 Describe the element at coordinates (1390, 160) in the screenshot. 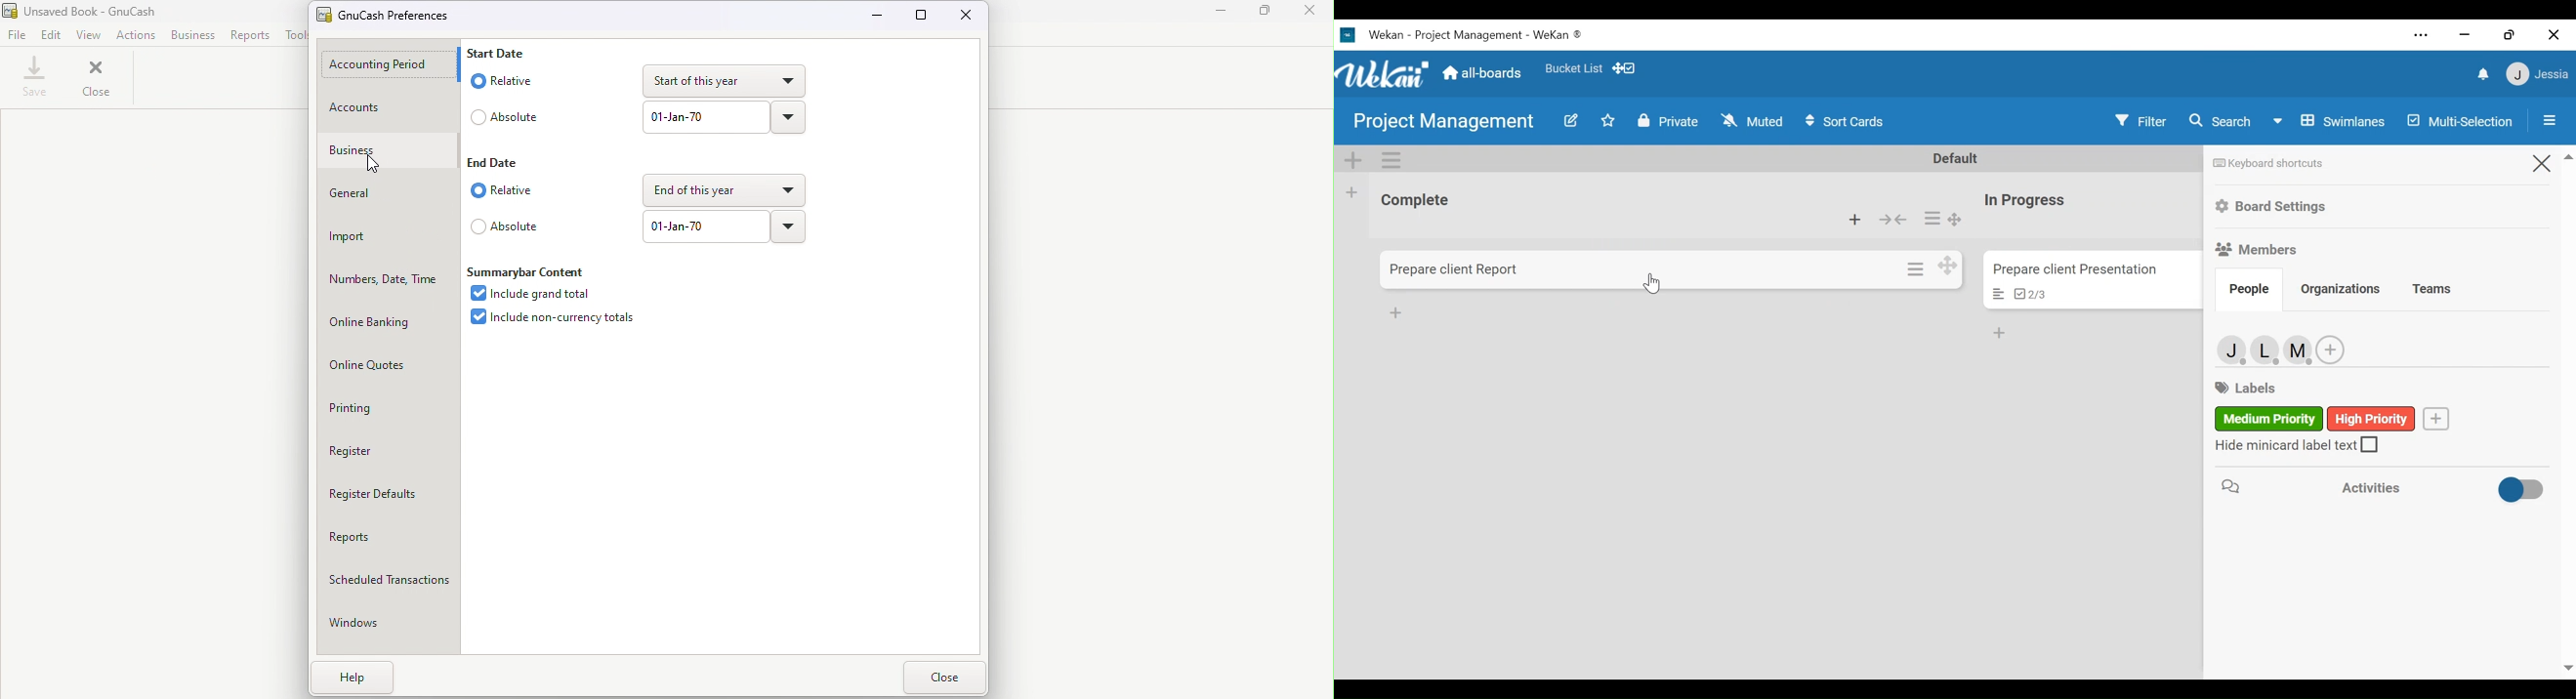

I see `Swimlane actions` at that location.